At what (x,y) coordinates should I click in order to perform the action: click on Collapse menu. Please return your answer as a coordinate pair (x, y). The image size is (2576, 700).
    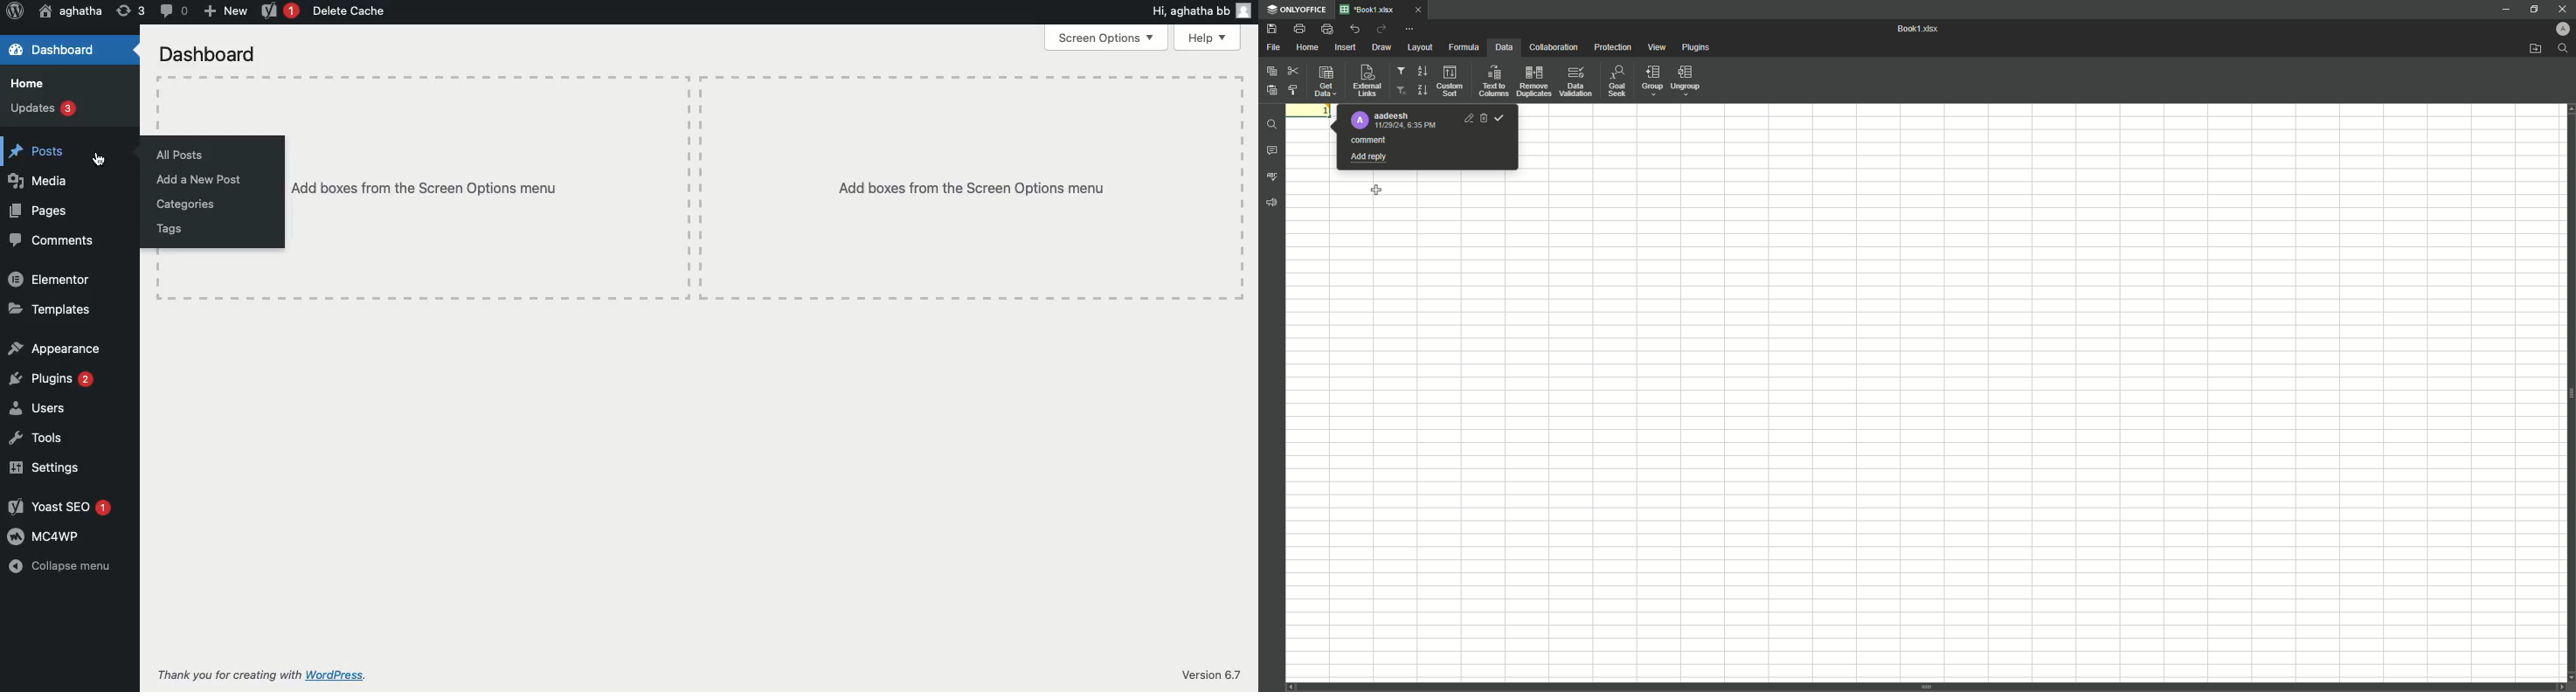
    Looking at the image, I should click on (61, 568).